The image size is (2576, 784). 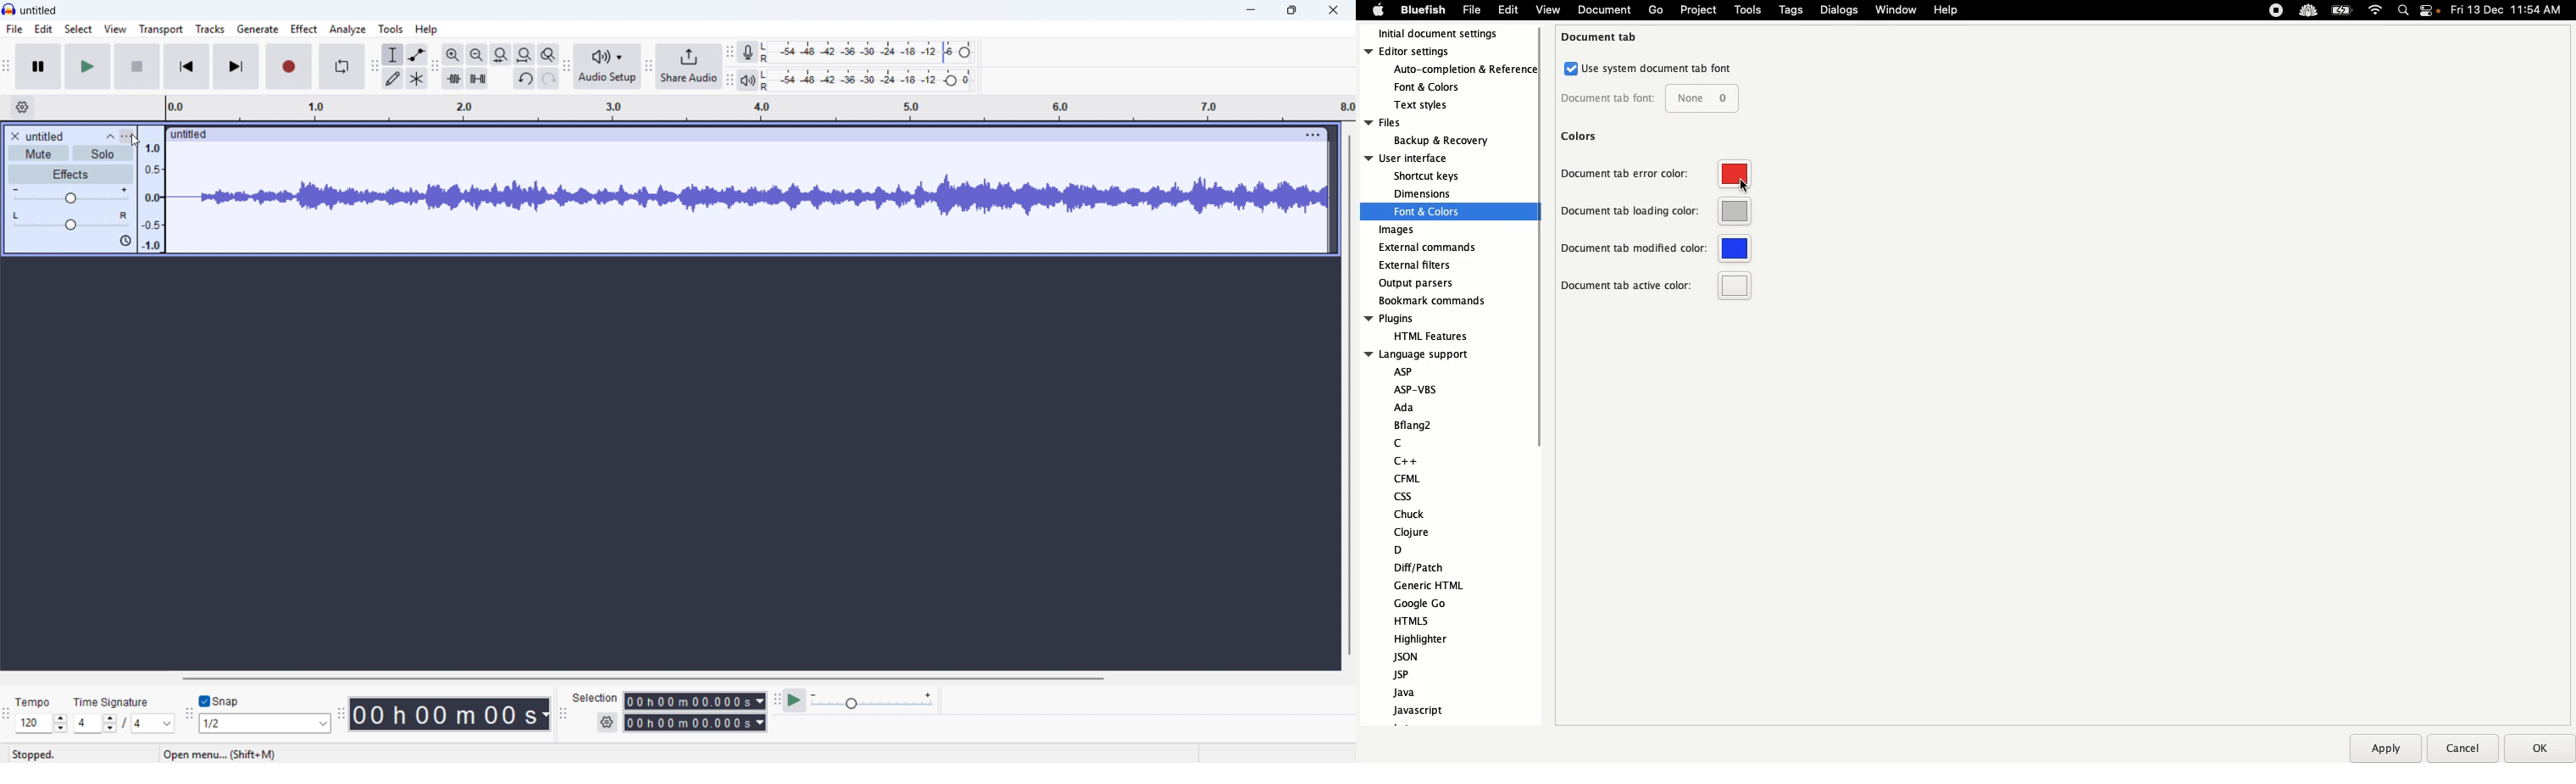 I want to click on Selection start time , so click(x=696, y=702).